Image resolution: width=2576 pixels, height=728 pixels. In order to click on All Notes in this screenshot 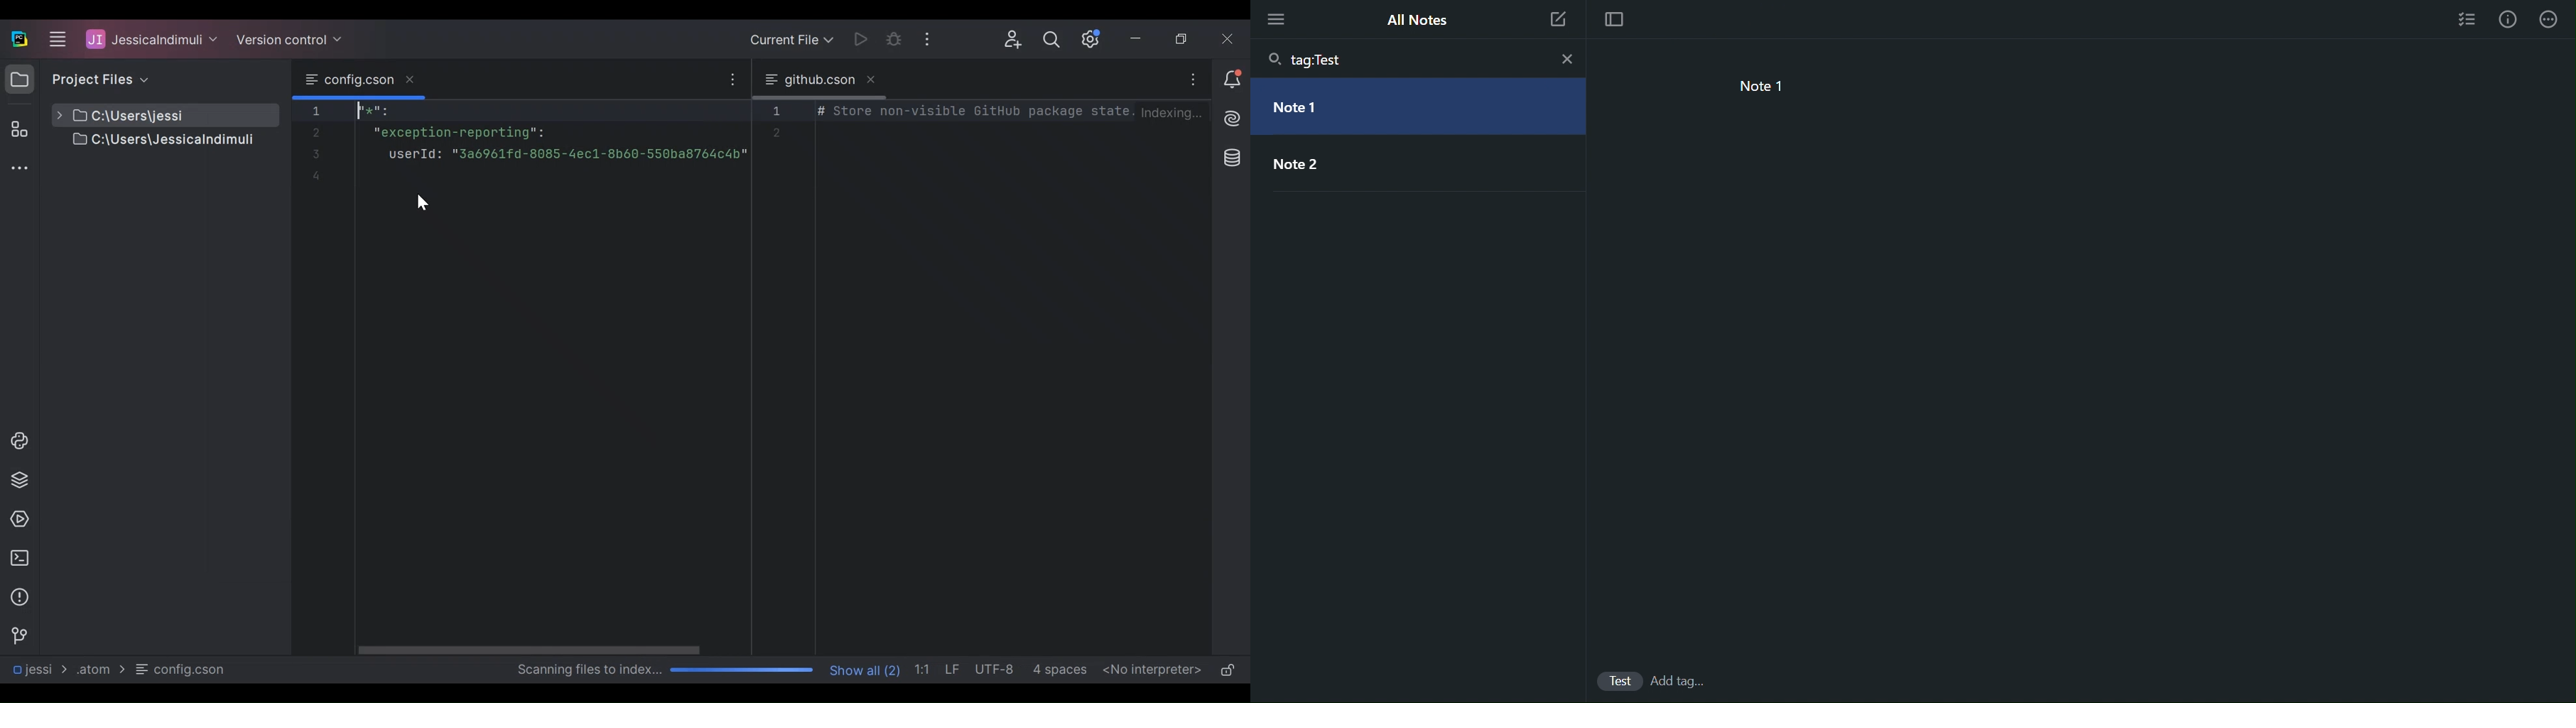, I will do `click(1417, 18)`.